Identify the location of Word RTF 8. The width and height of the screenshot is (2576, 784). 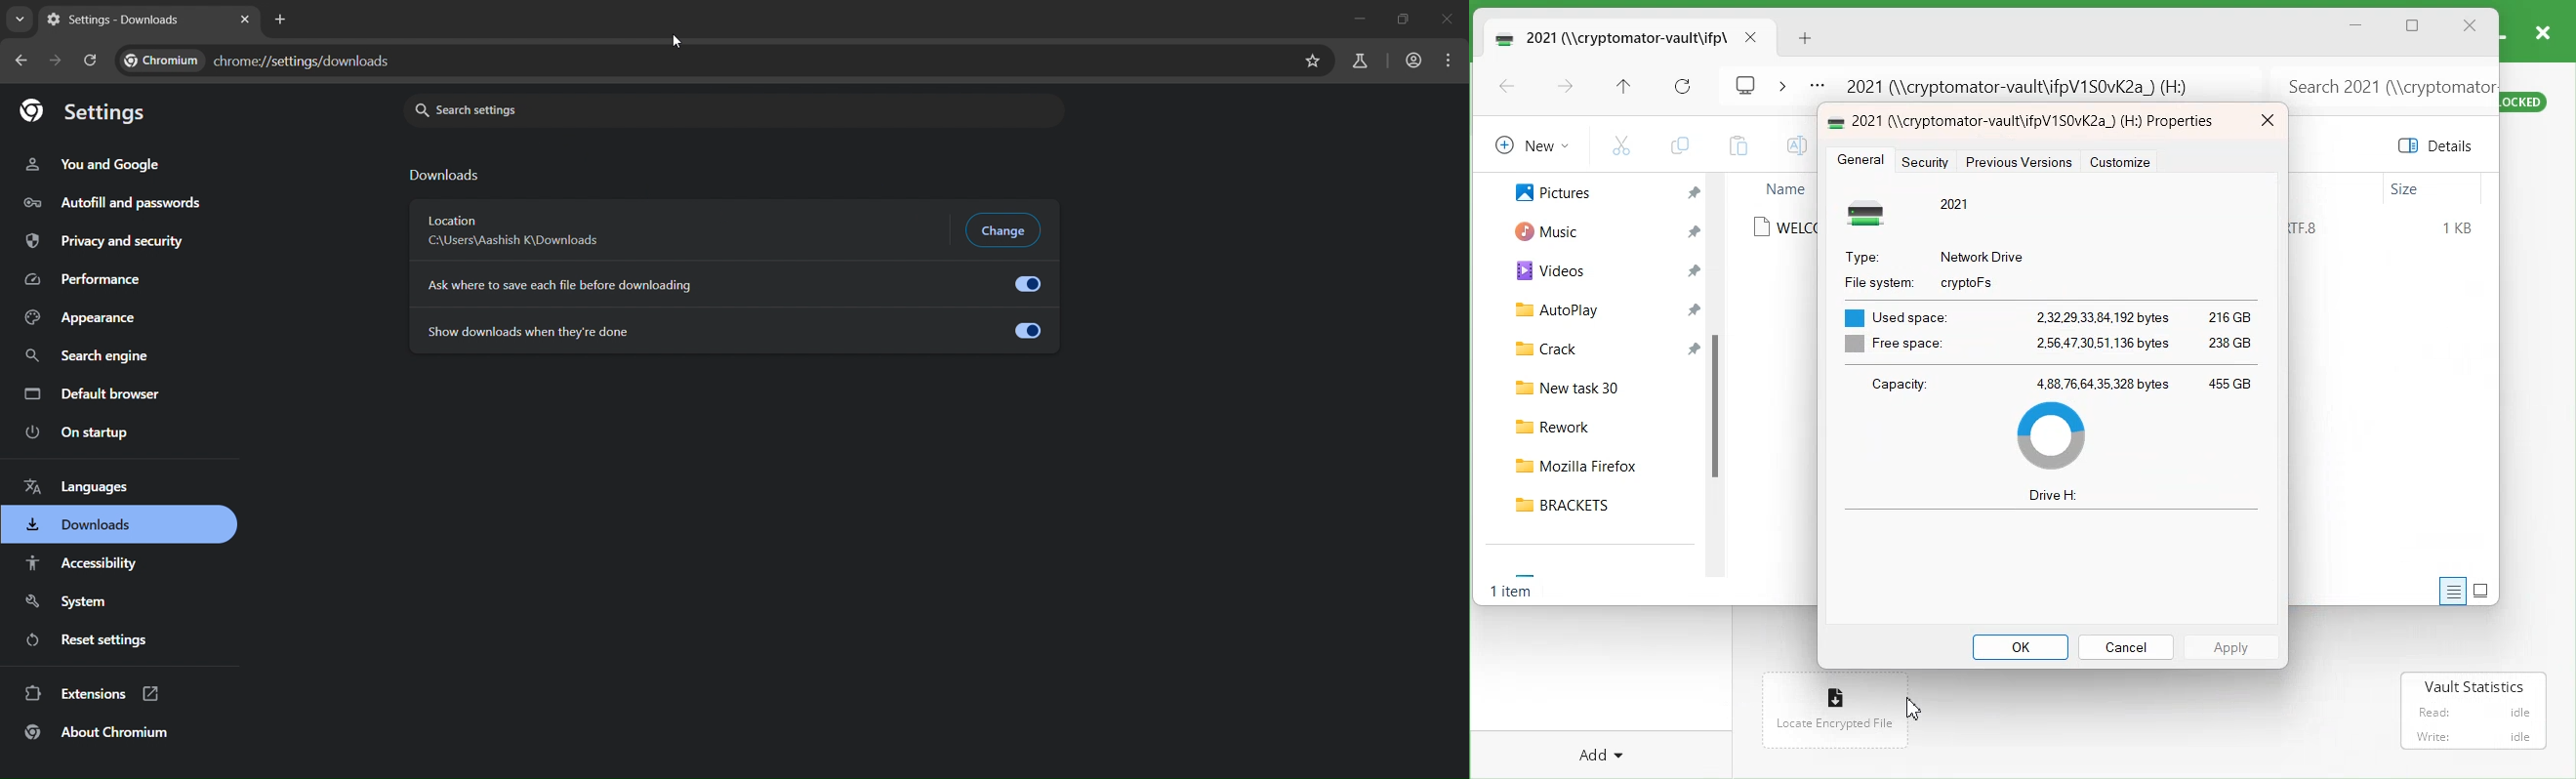
(2311, 228).